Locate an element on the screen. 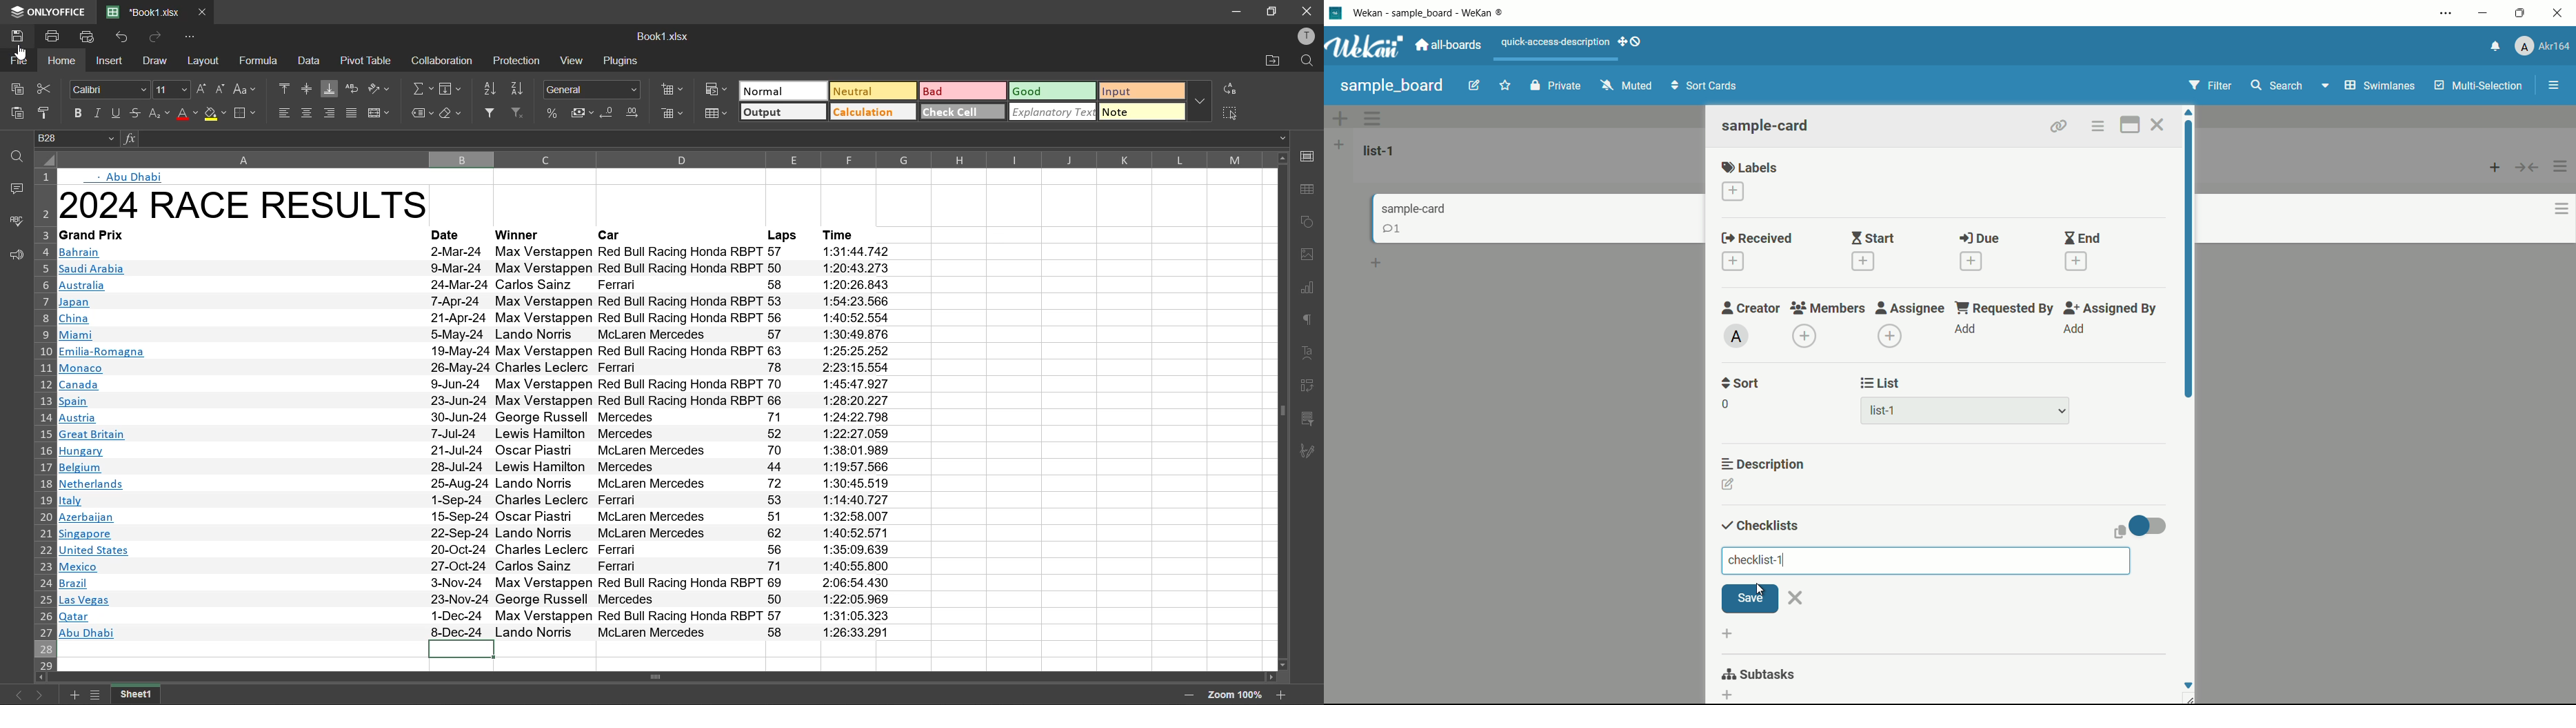  notifications is located at coordinates (2497, 46).